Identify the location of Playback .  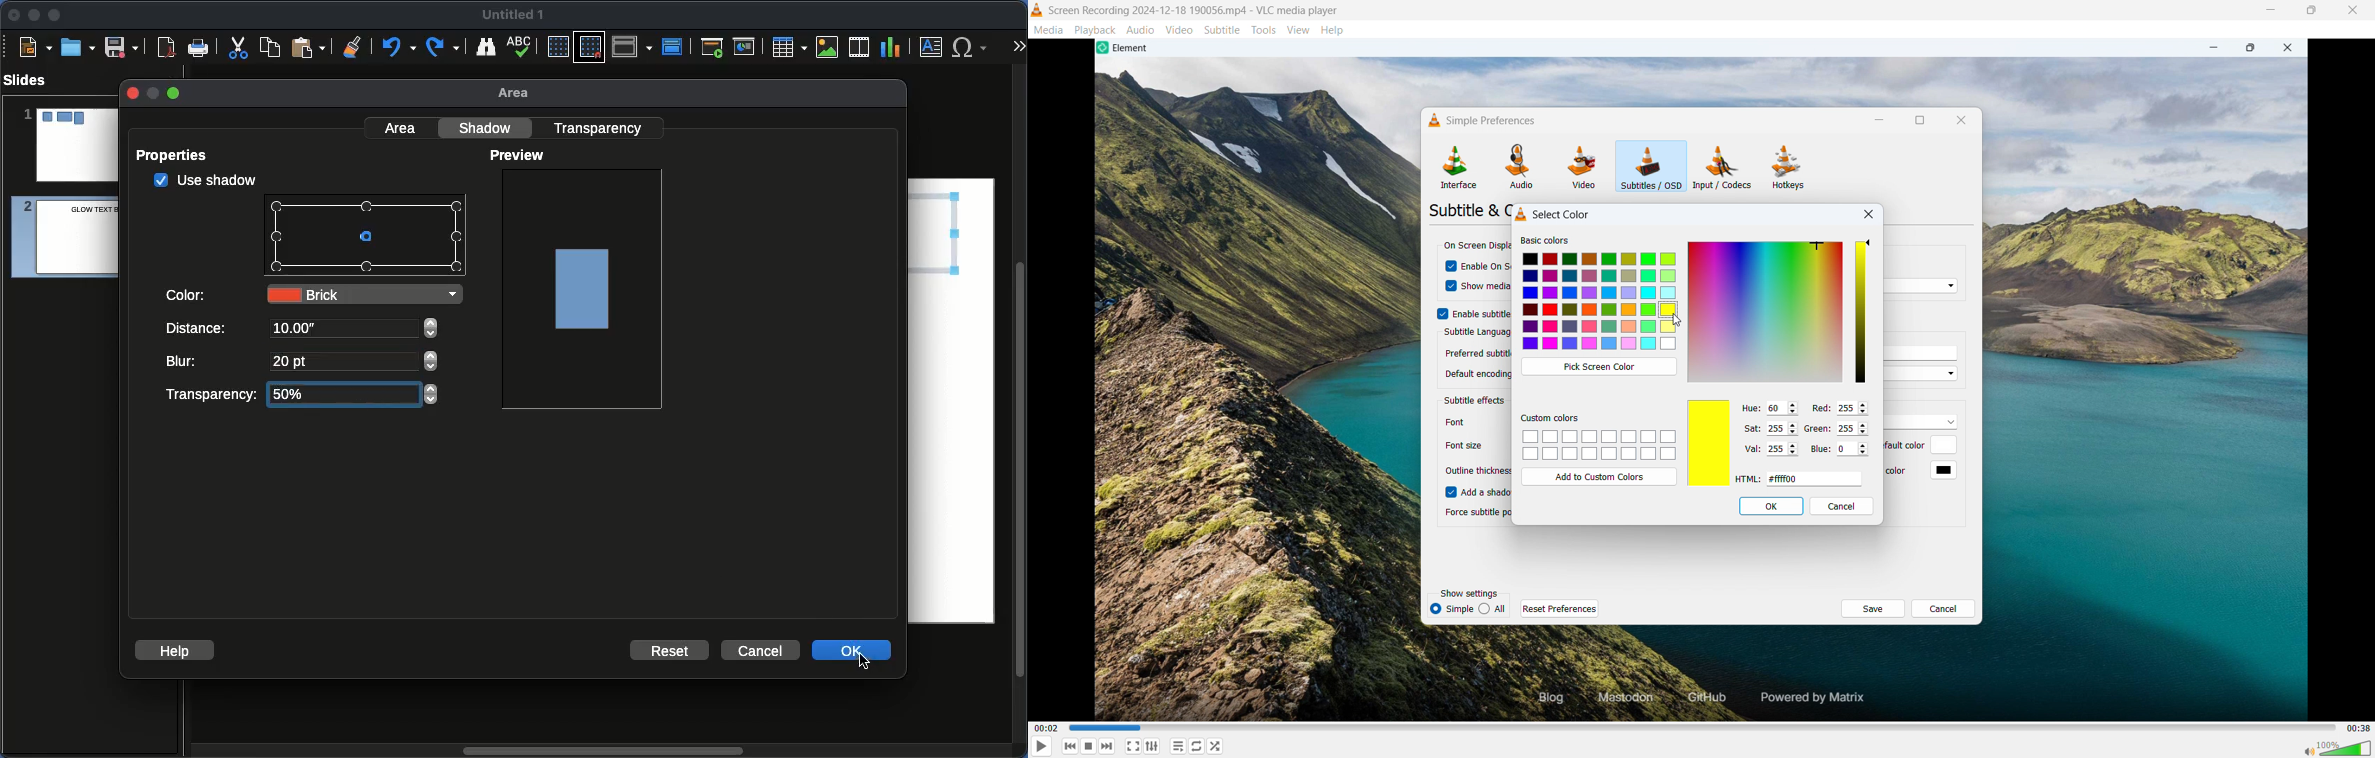
(1095, 29).